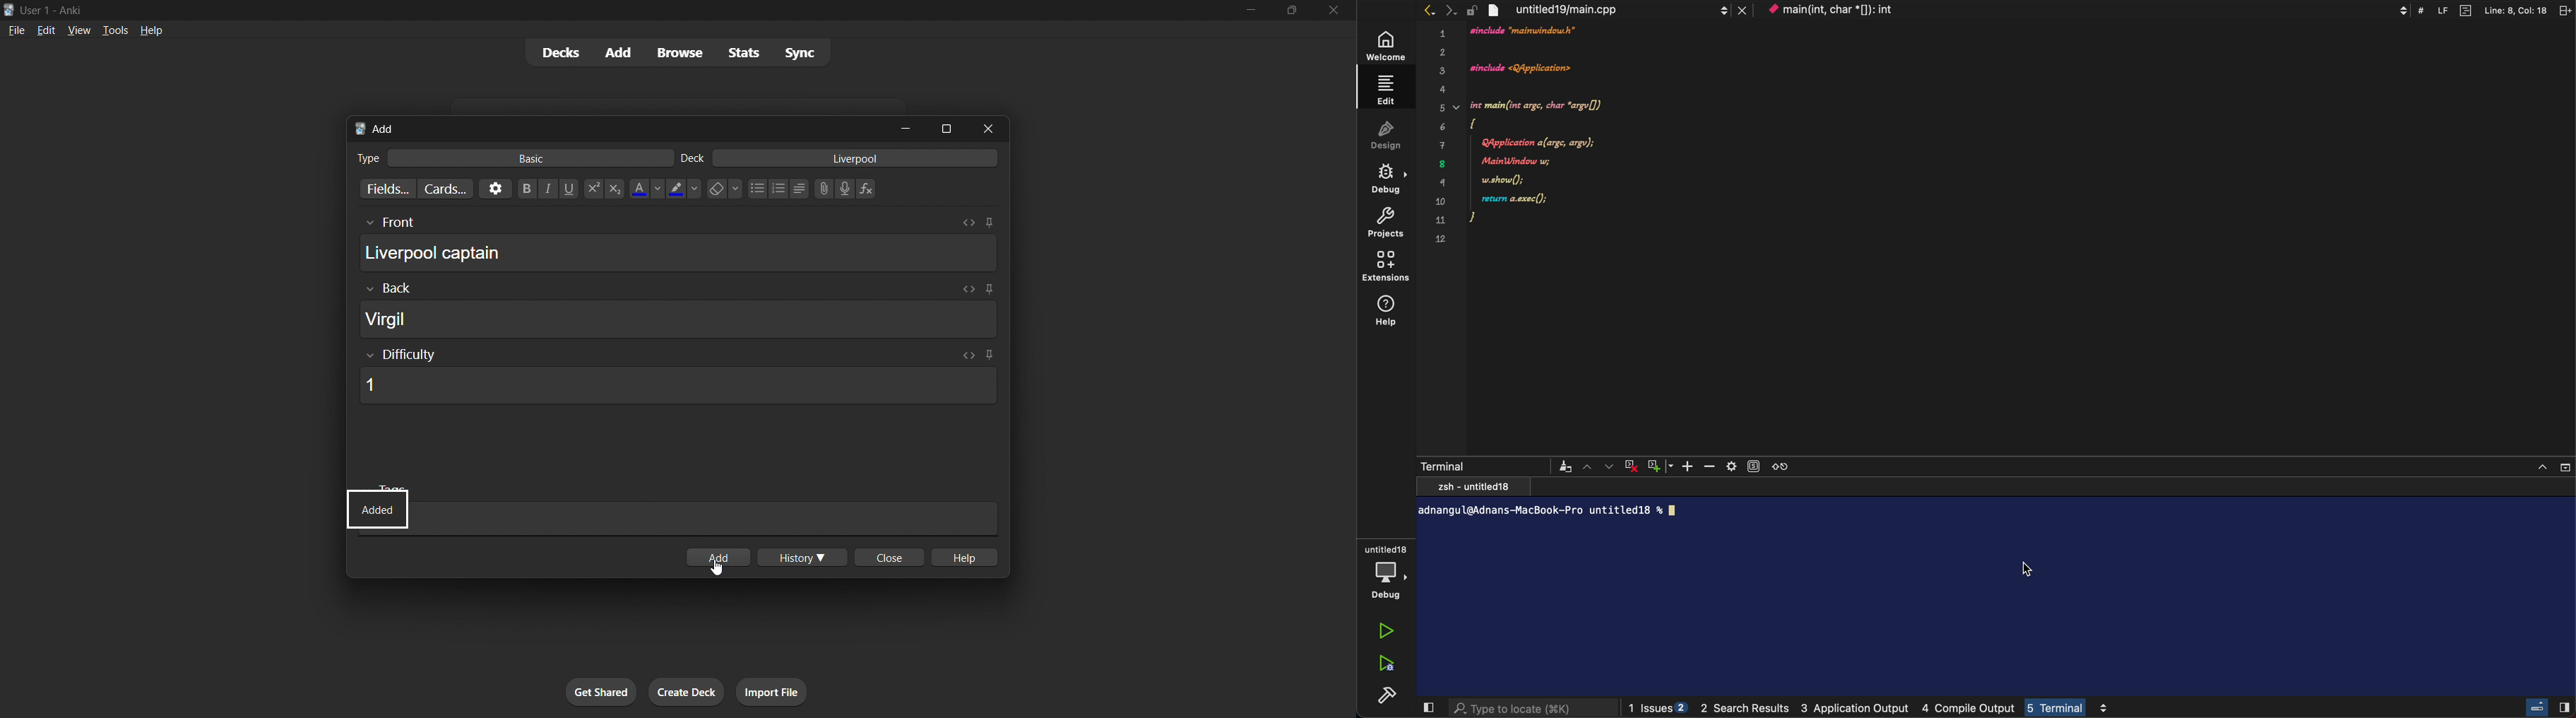  I want to click on Text, so click(54, 11).